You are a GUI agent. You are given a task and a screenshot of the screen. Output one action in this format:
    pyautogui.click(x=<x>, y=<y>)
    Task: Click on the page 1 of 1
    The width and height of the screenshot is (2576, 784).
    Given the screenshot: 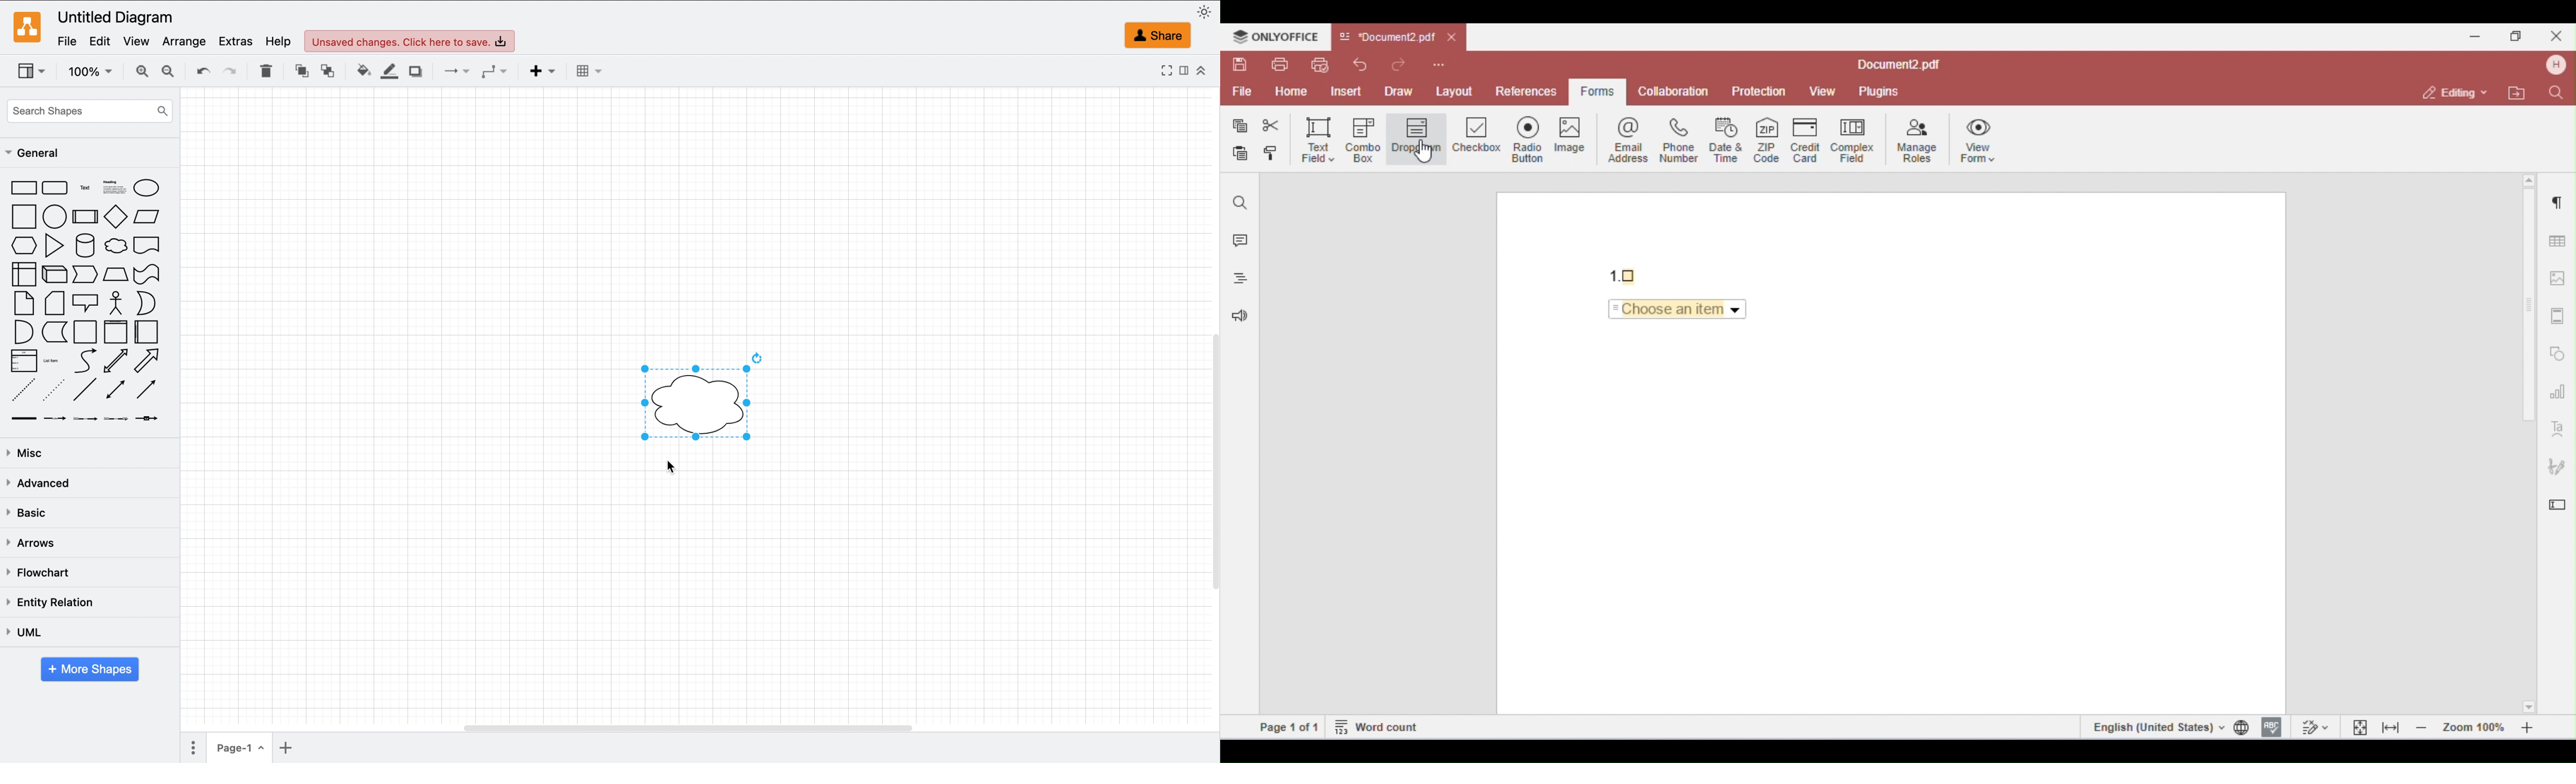 What is the action you would take?
    pyautogui.click(x=1289, y=726)
    